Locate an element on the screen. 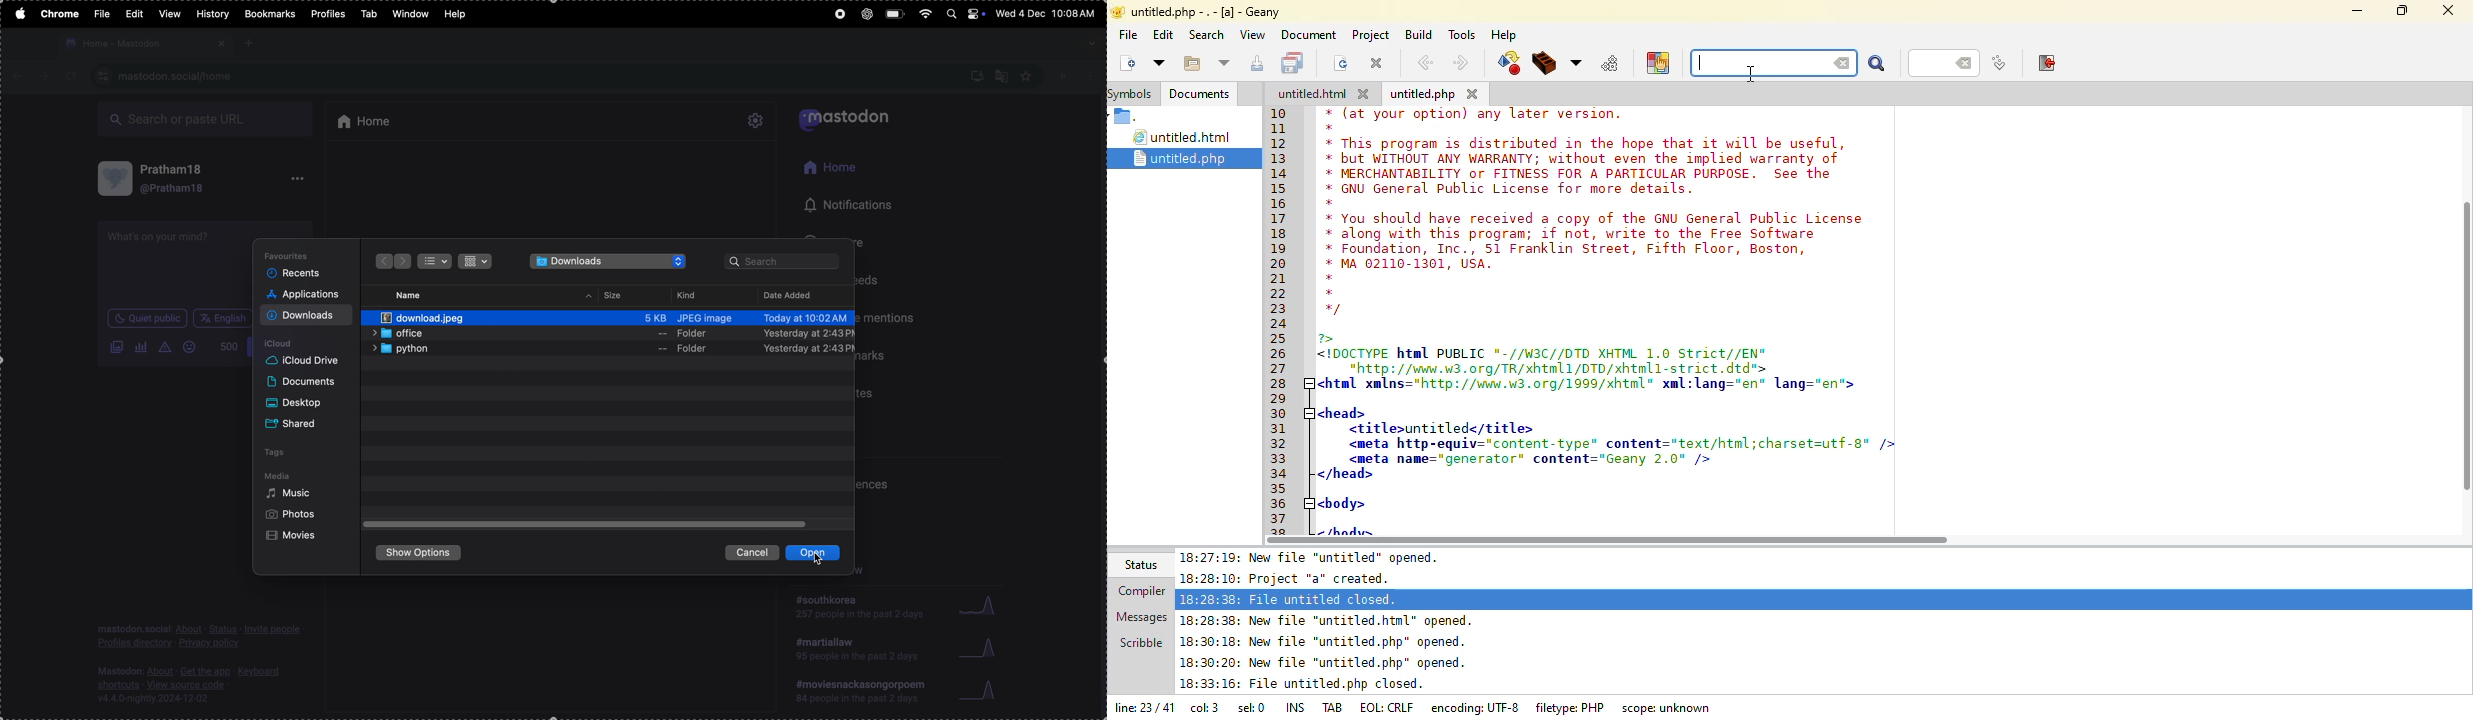 Image resolution: width=2492 pixels, height=728 pixels. 18:28:38: new file "untitled.html" opened. is located at coordinates (1332, 620).